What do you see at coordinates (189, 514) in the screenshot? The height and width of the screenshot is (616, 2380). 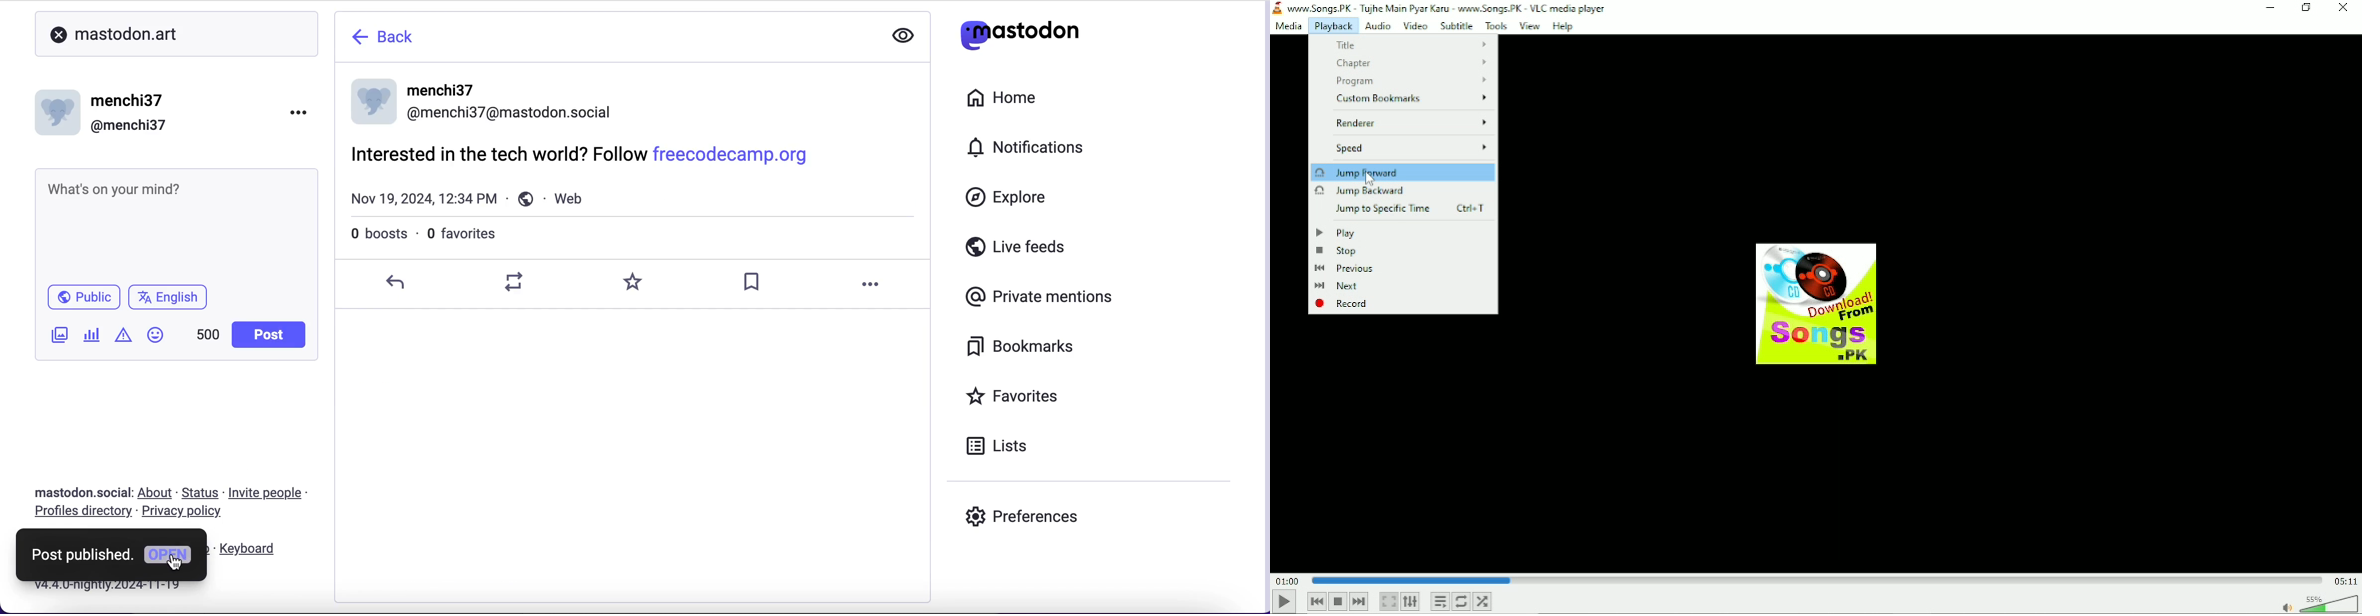 I see `privacy policy` at bounding box center [189, 514].